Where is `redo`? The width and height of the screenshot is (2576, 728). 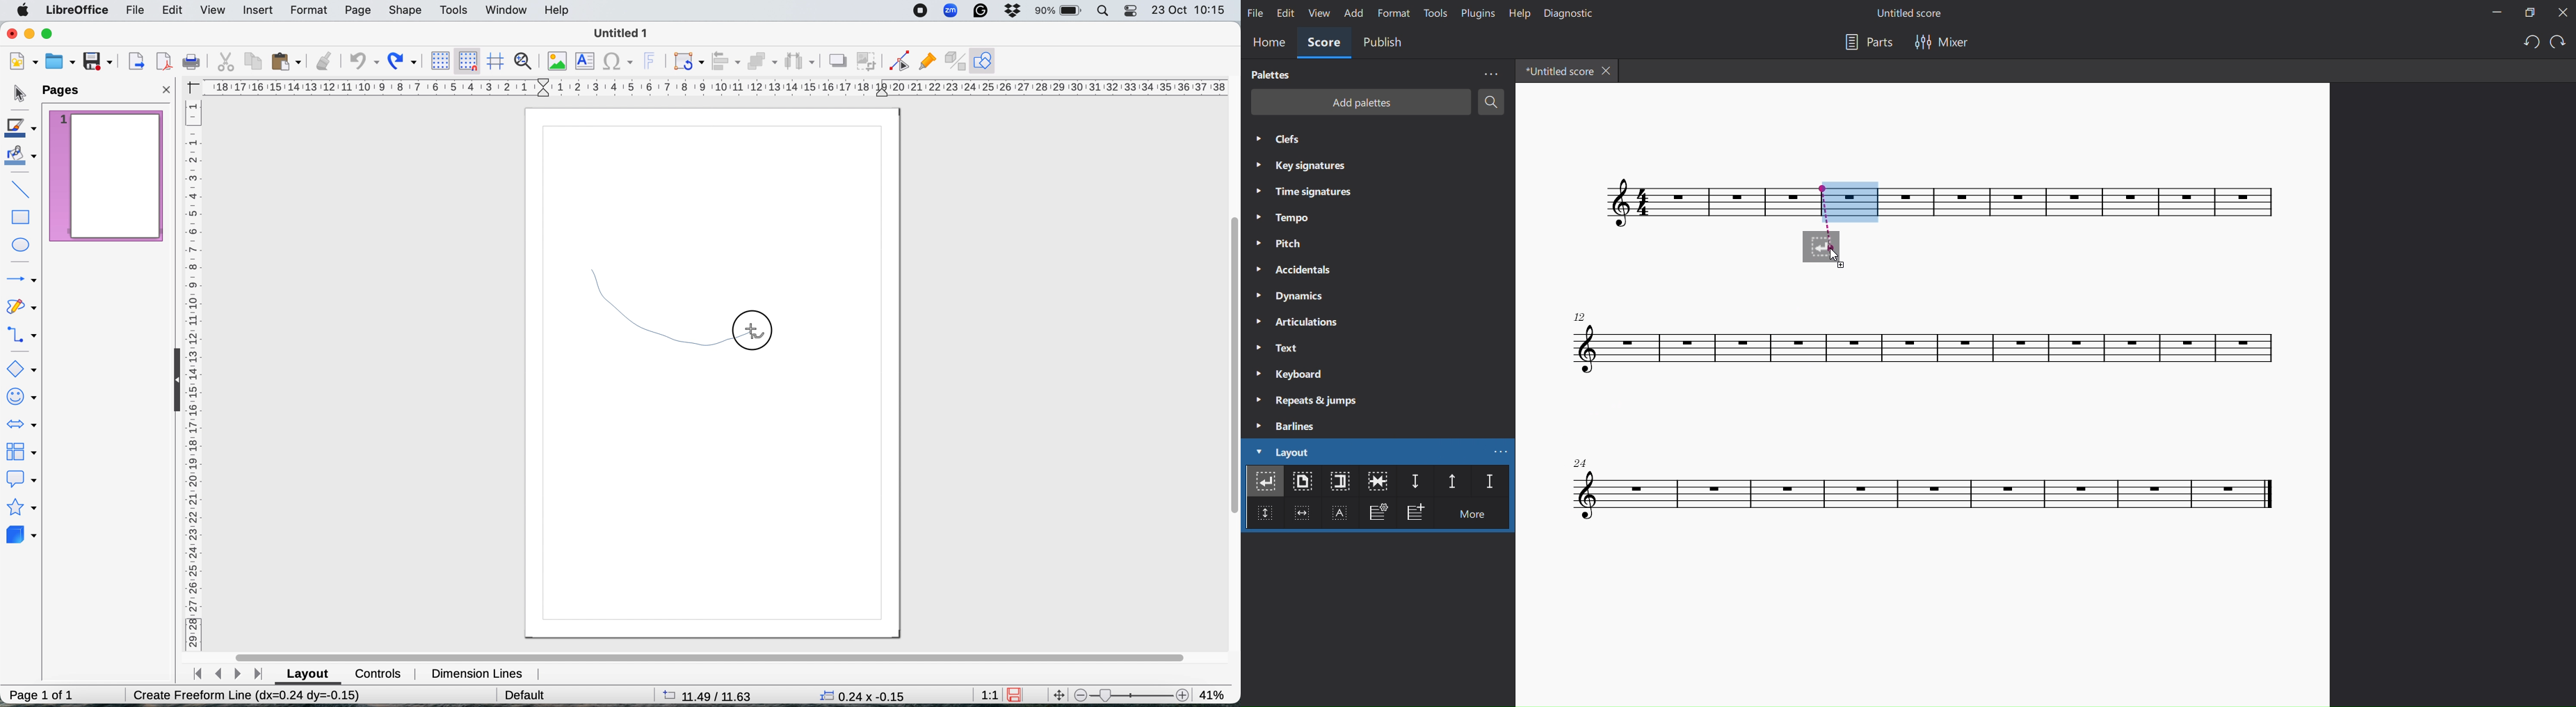 redo is located at coordinates (403, 63).